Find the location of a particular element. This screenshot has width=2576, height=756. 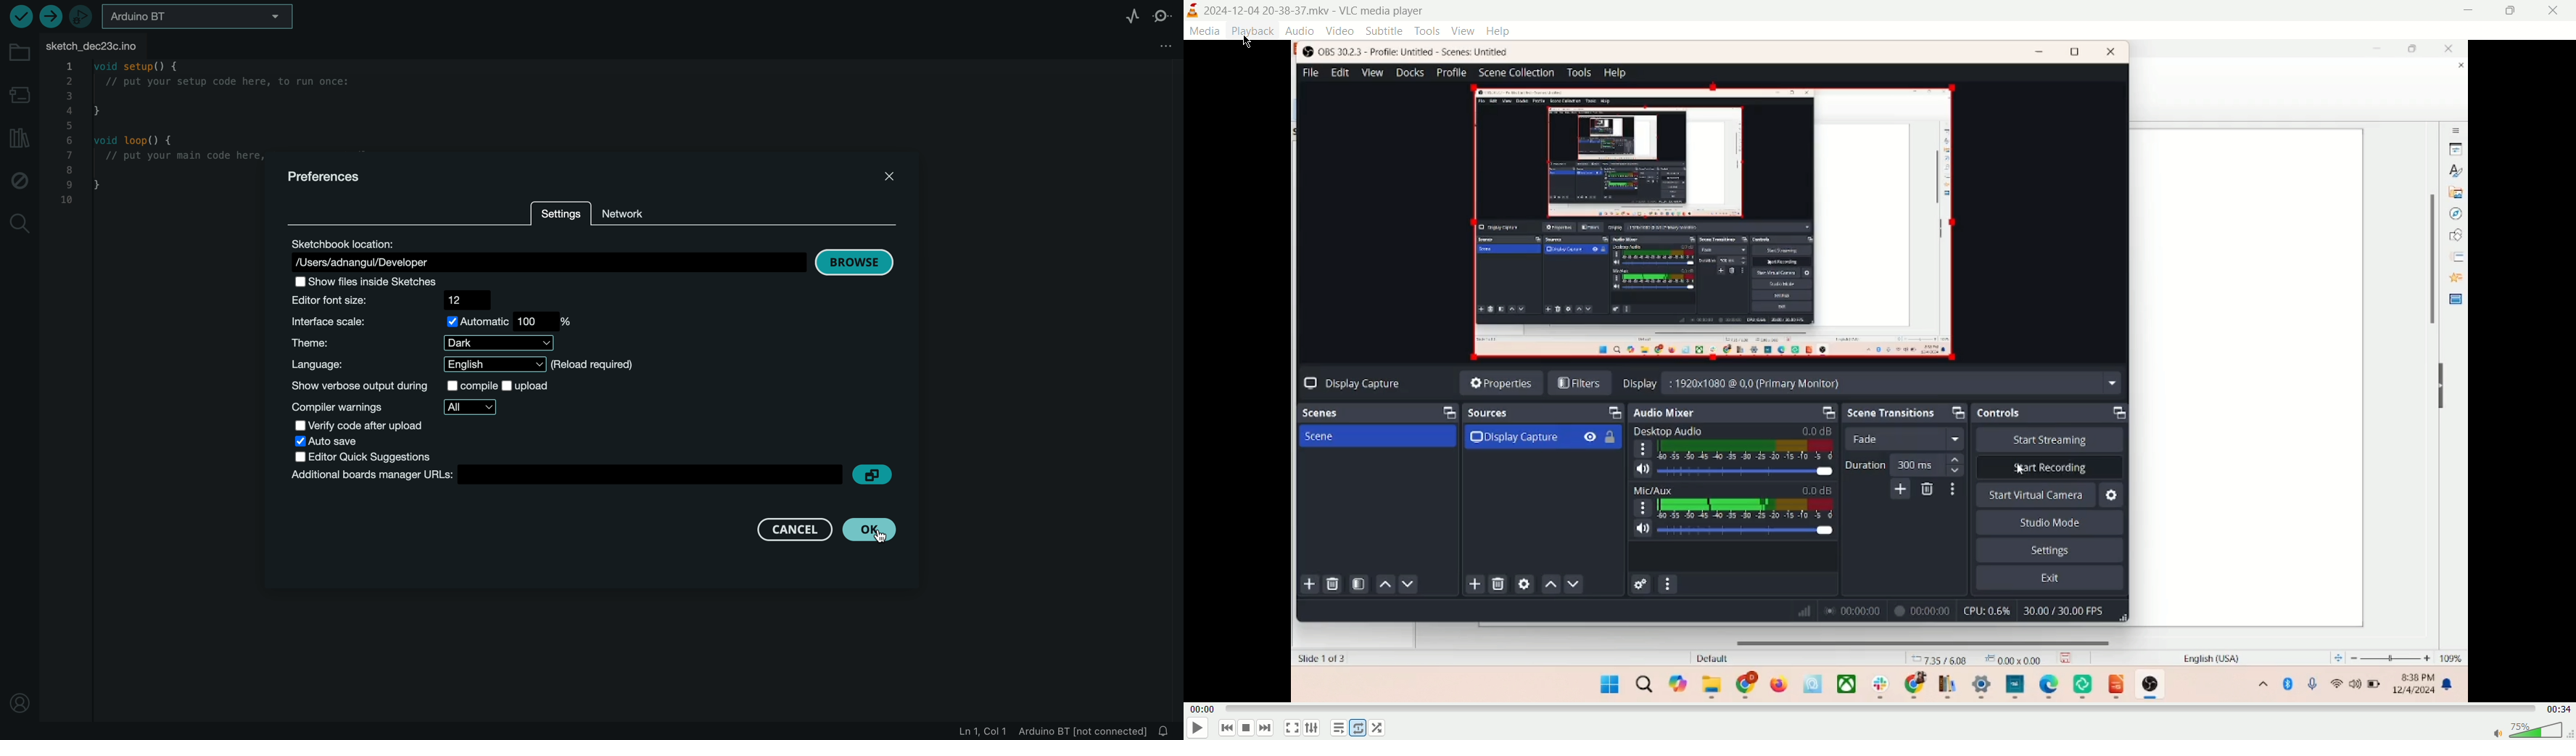

show file is located at coordinates (389, 281).